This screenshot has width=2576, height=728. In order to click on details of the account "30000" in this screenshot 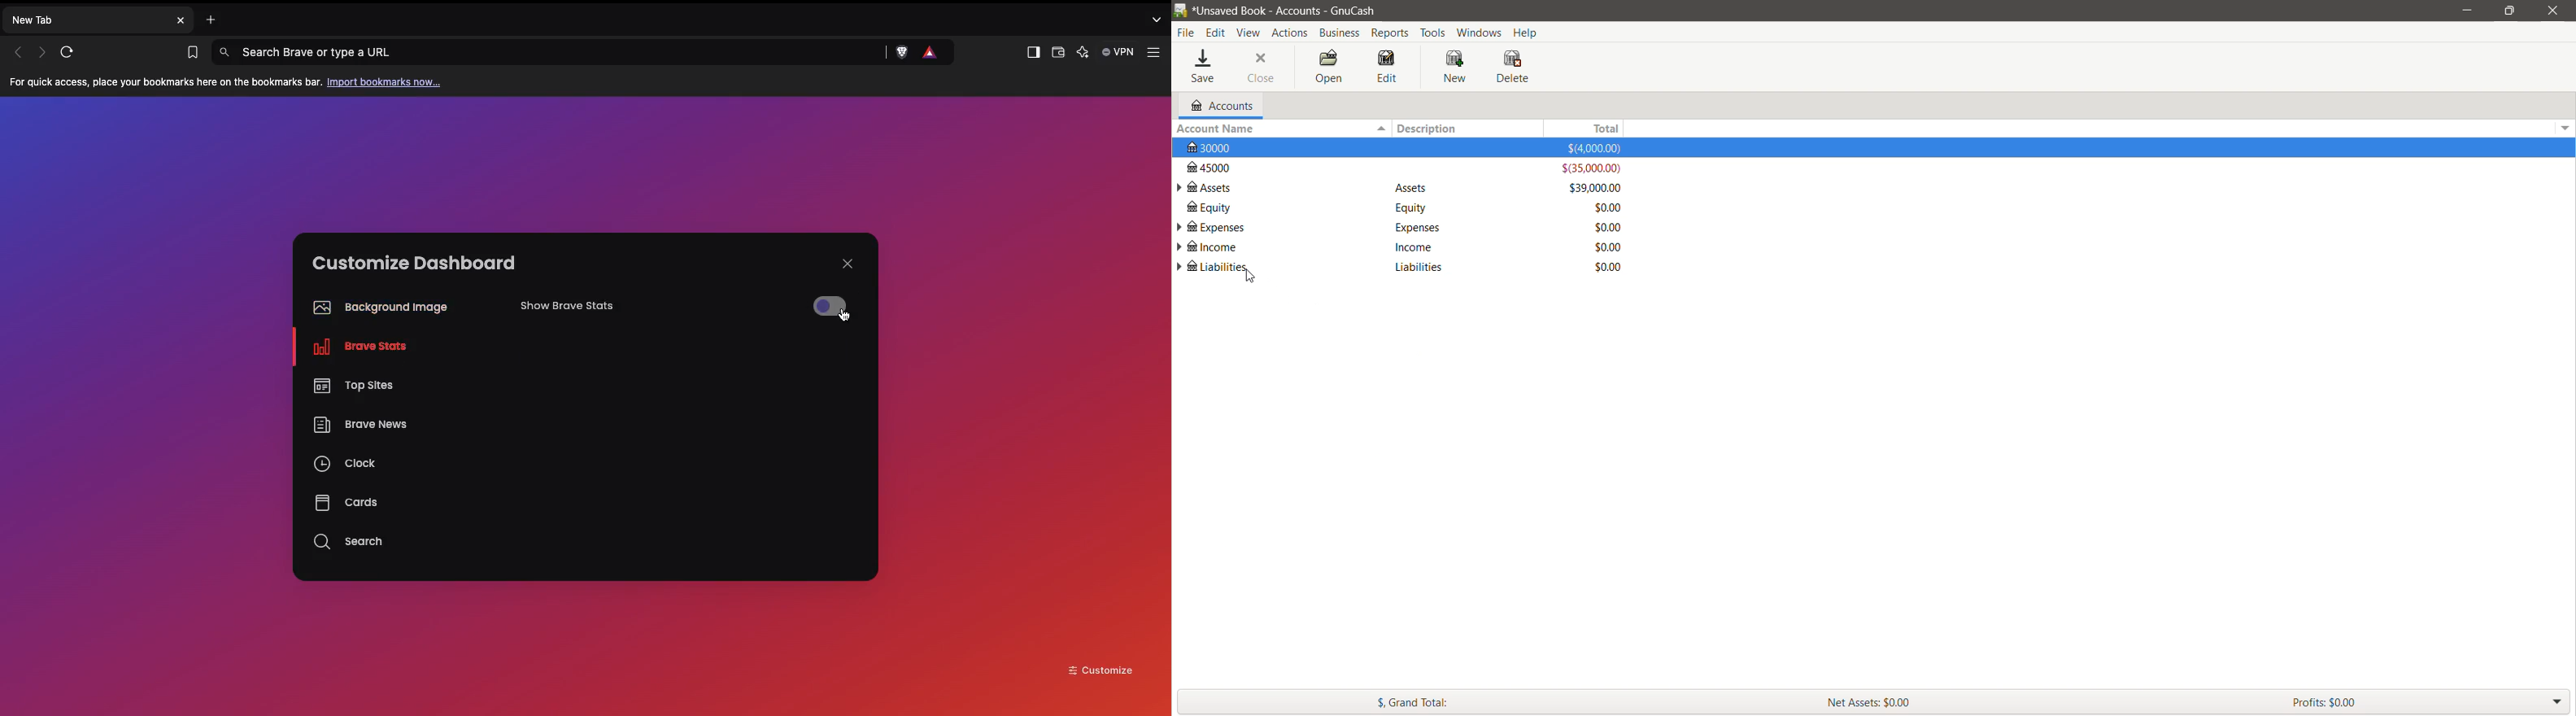, I will do `click(1407, 149)`.